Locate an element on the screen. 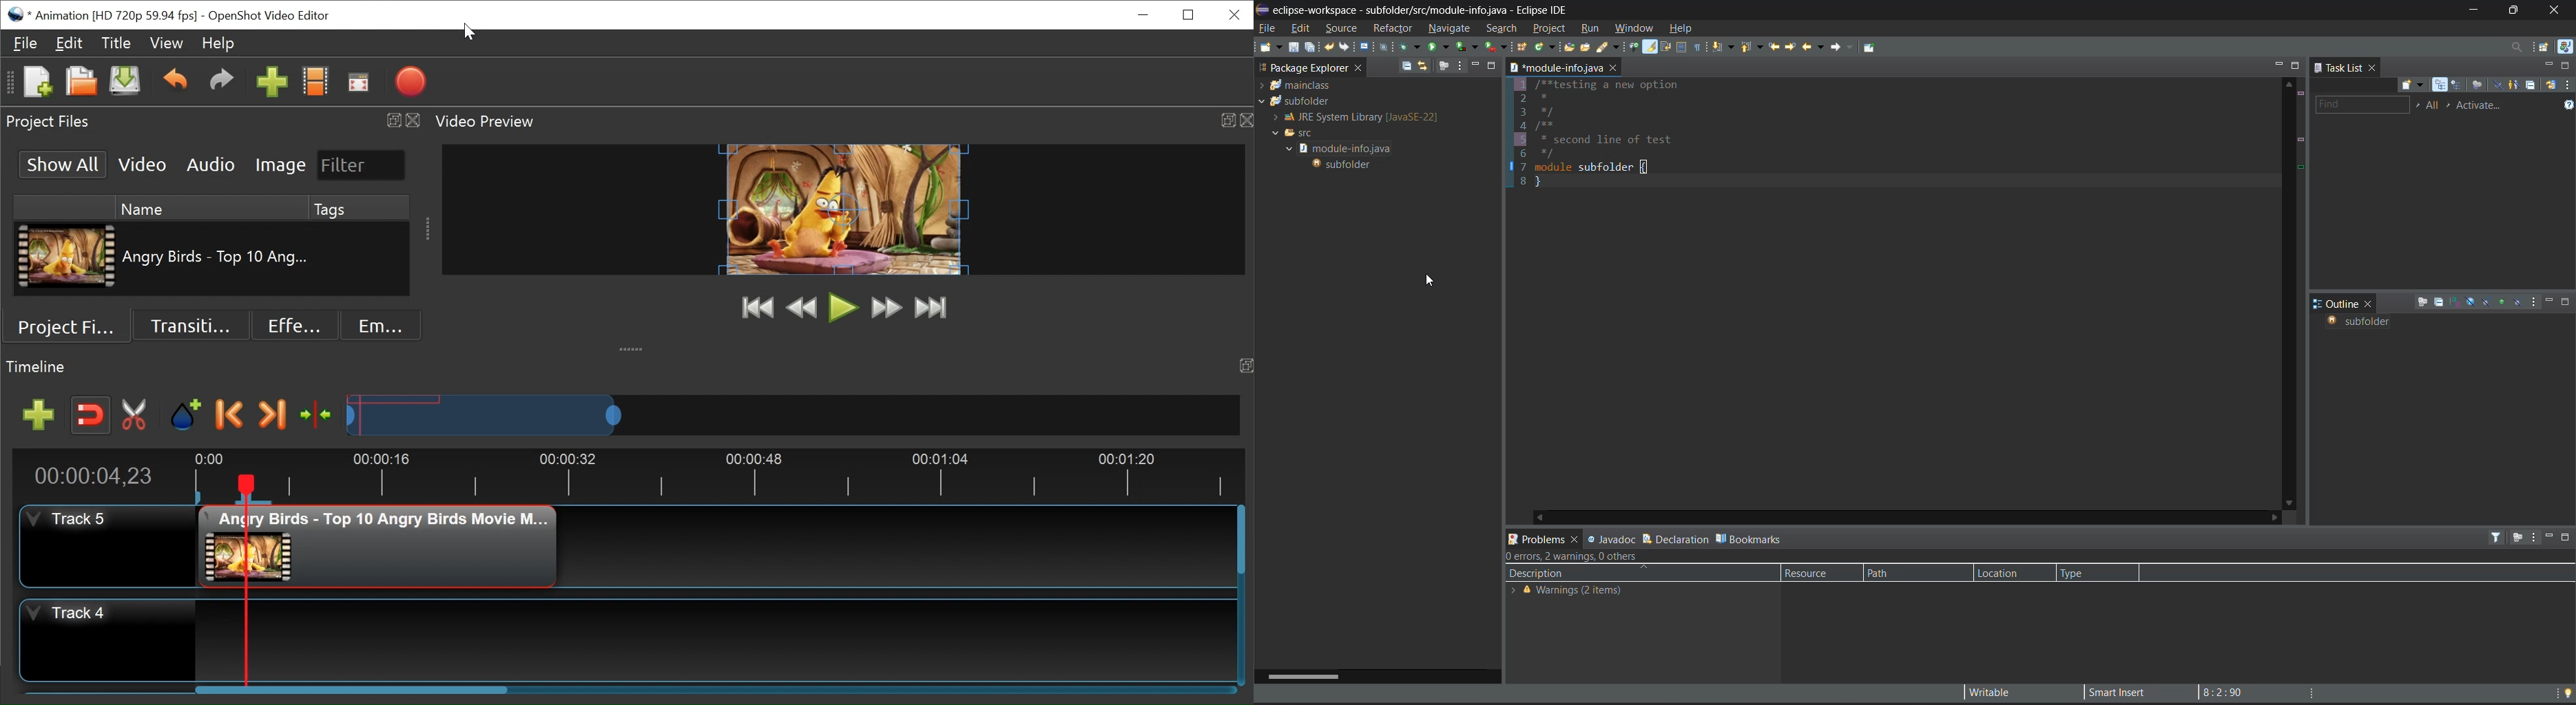 The width and height of the screenshot is (2576, 728). view menu is located at coordinates (2535, 303).